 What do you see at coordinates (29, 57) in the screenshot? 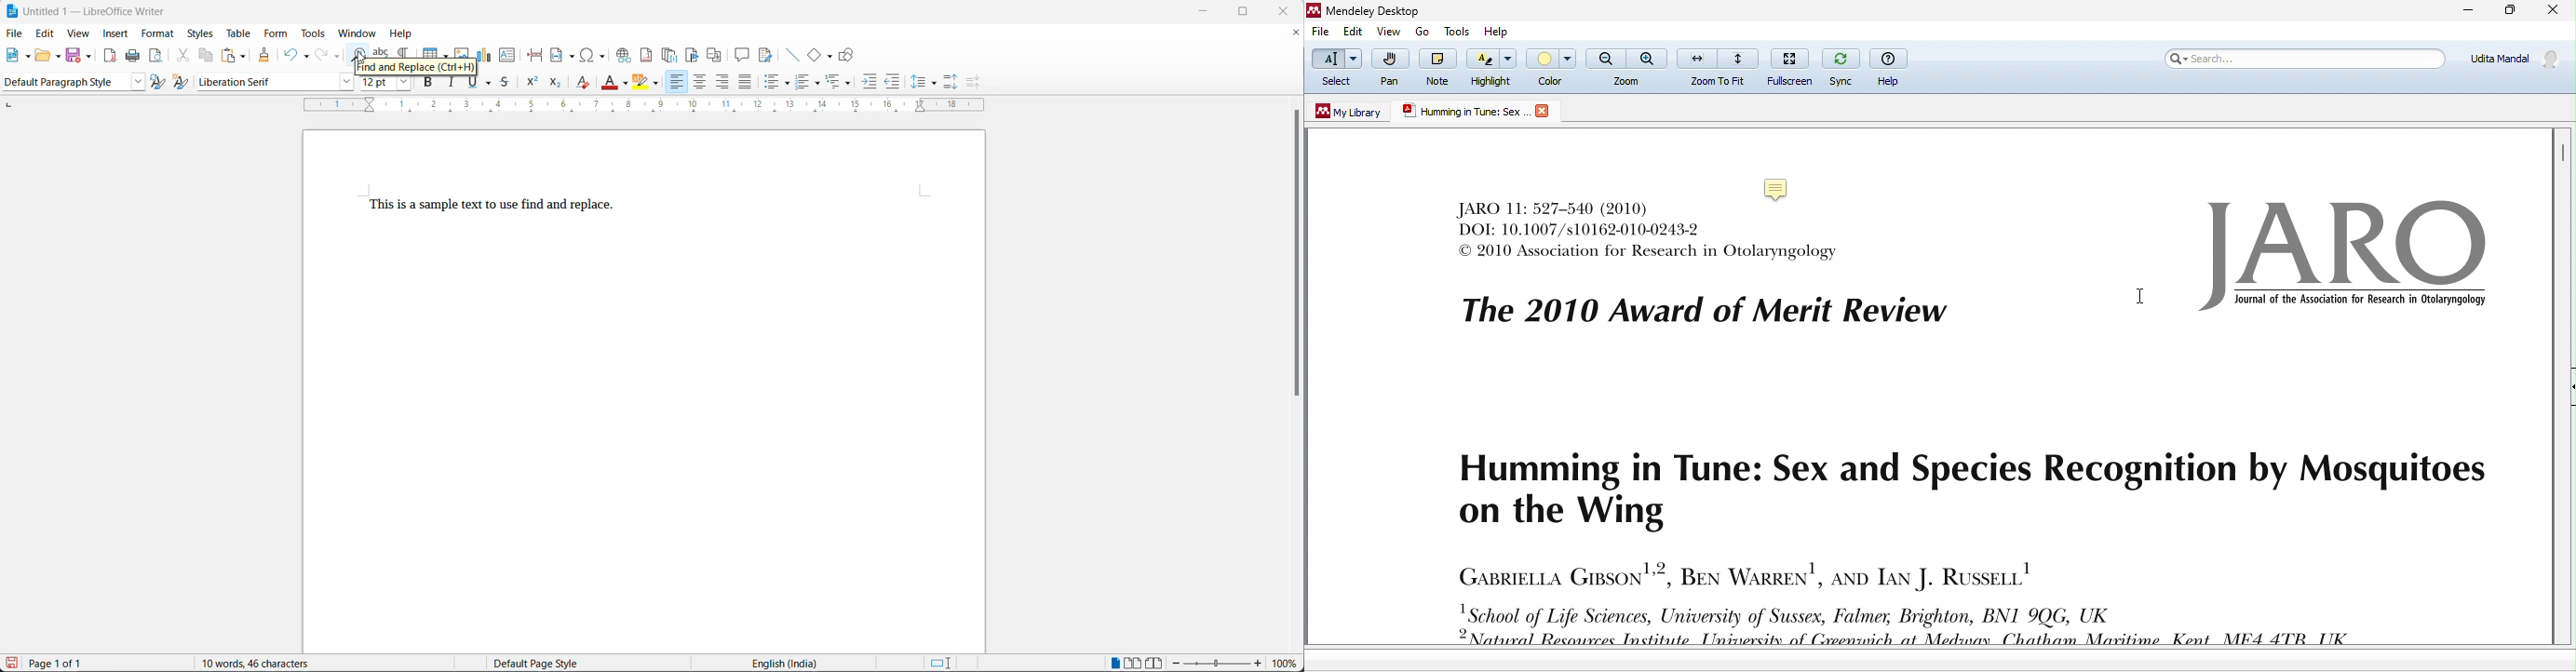
I see `new file options` at bounding box center [29, 57].